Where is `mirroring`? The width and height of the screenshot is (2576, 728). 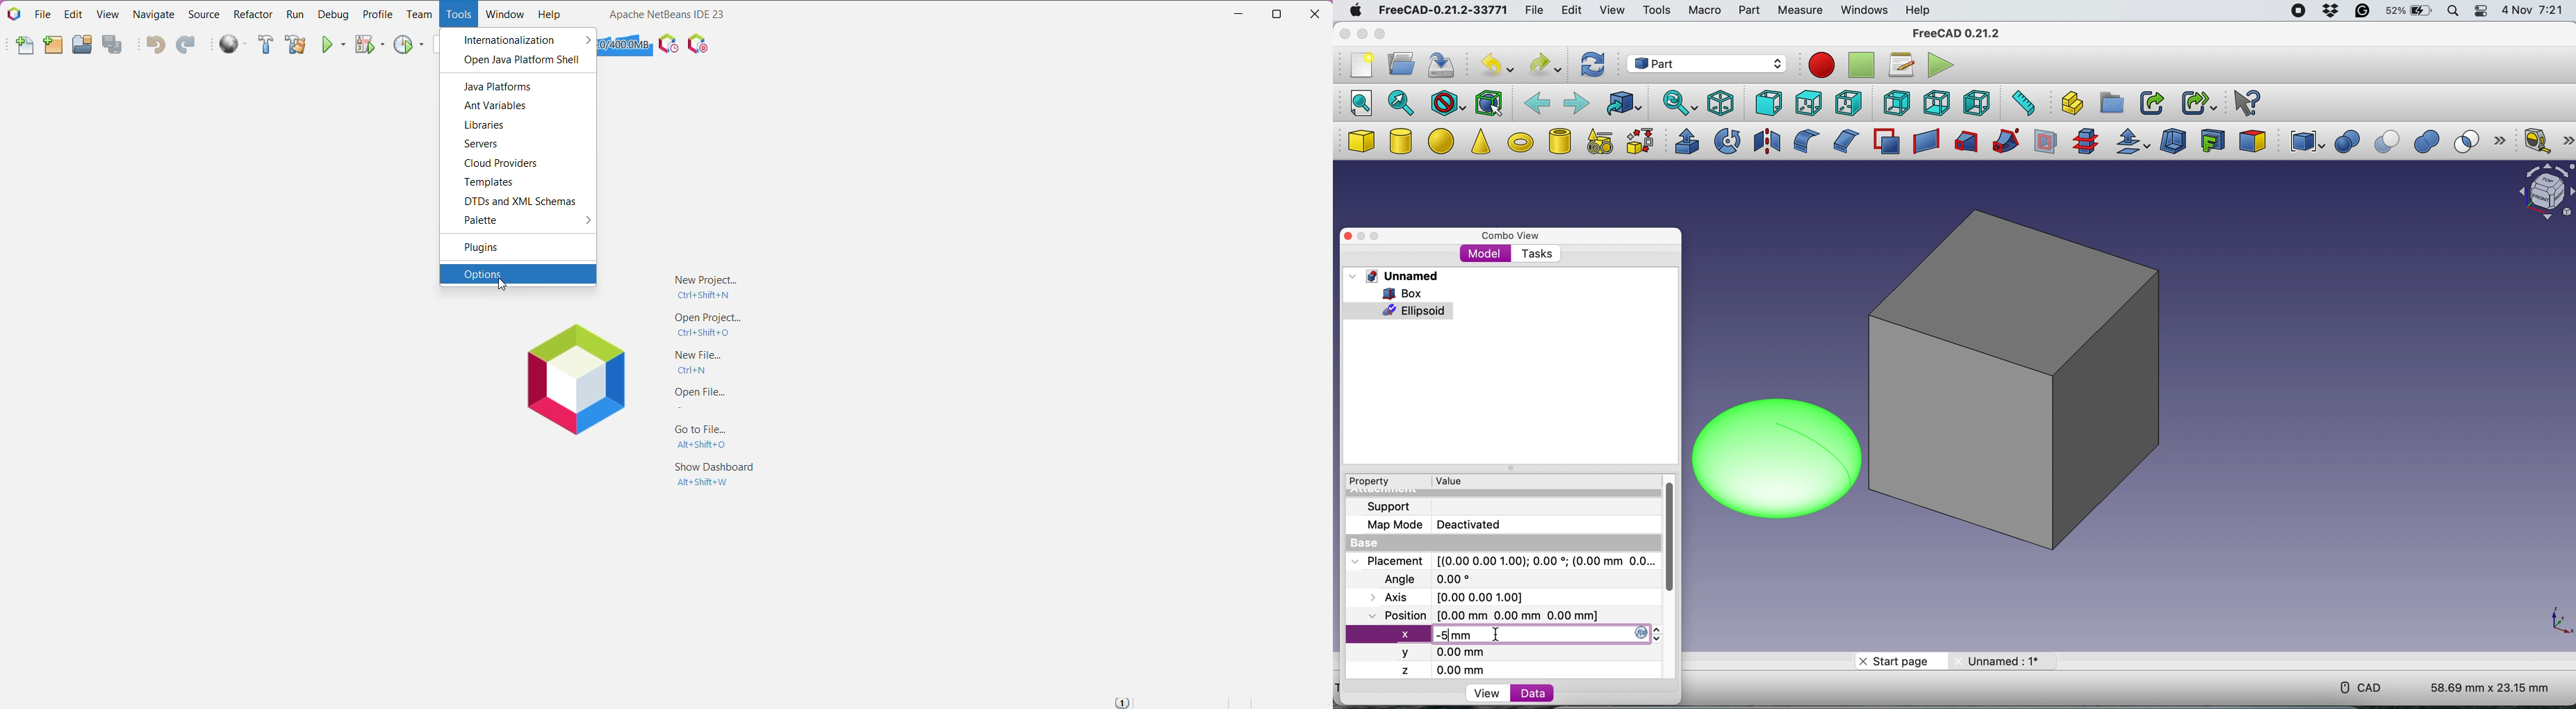 mirroring is located at coordinates (1767, 140).